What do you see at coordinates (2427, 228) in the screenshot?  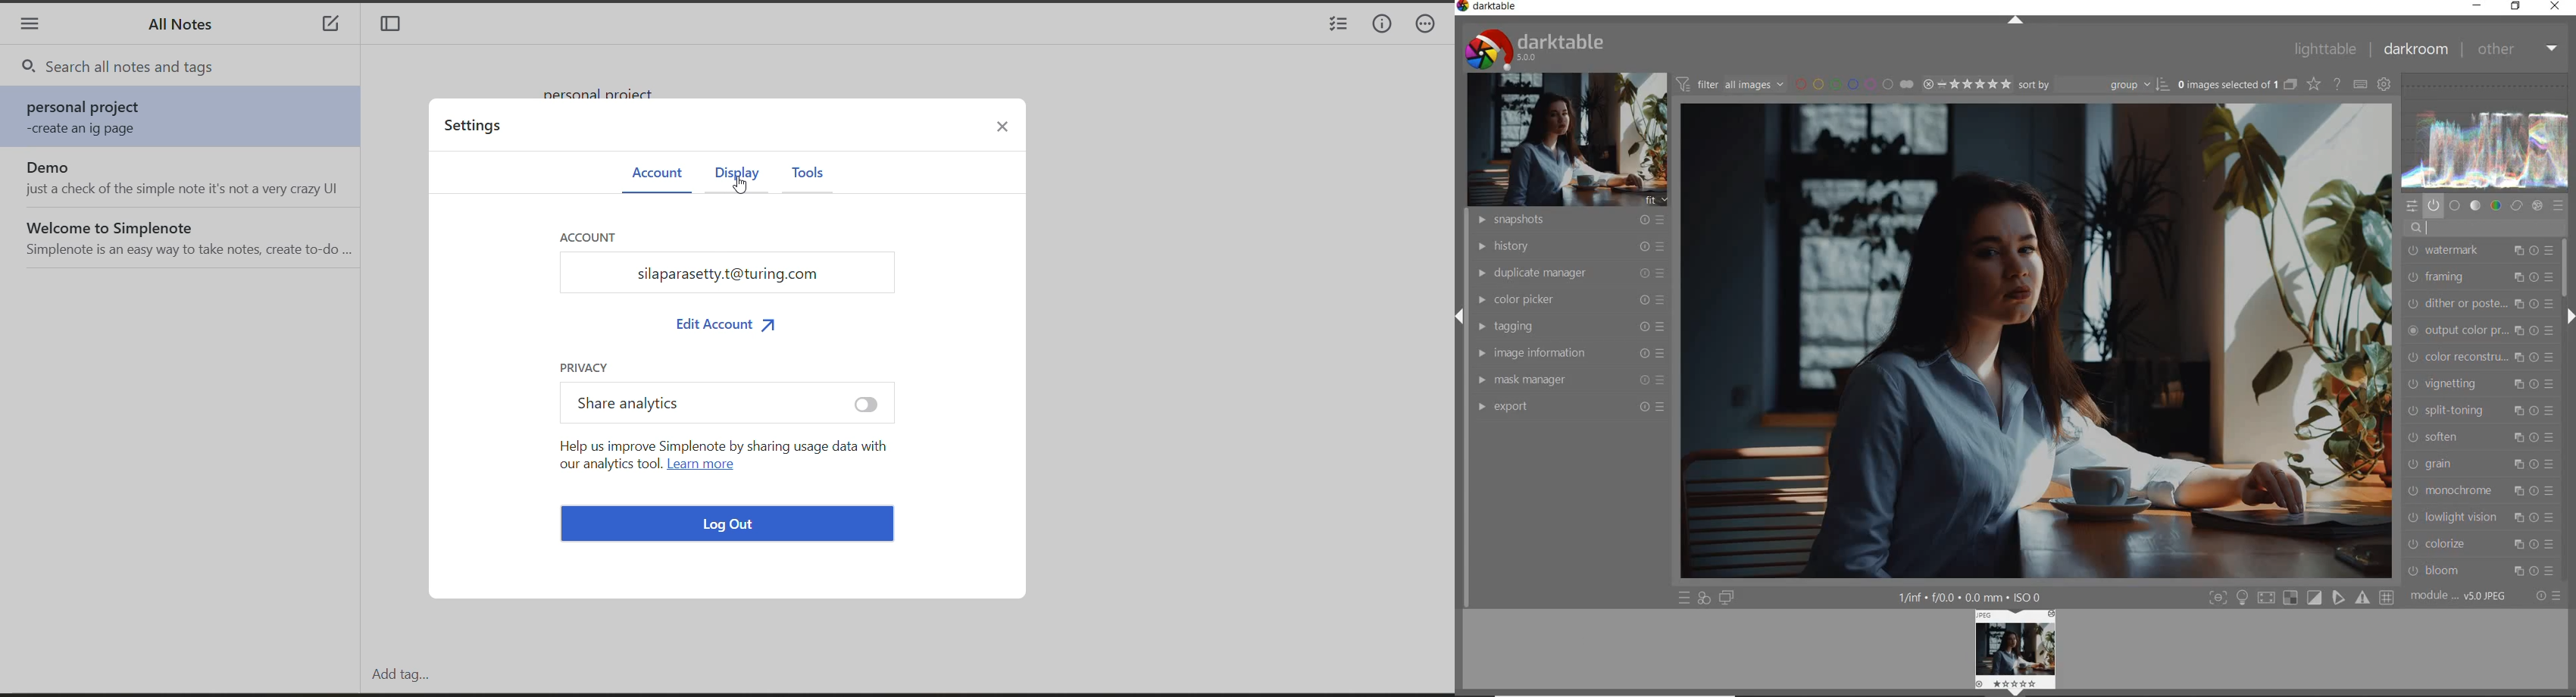 I see `editor` at bounding box center [2427, 228].